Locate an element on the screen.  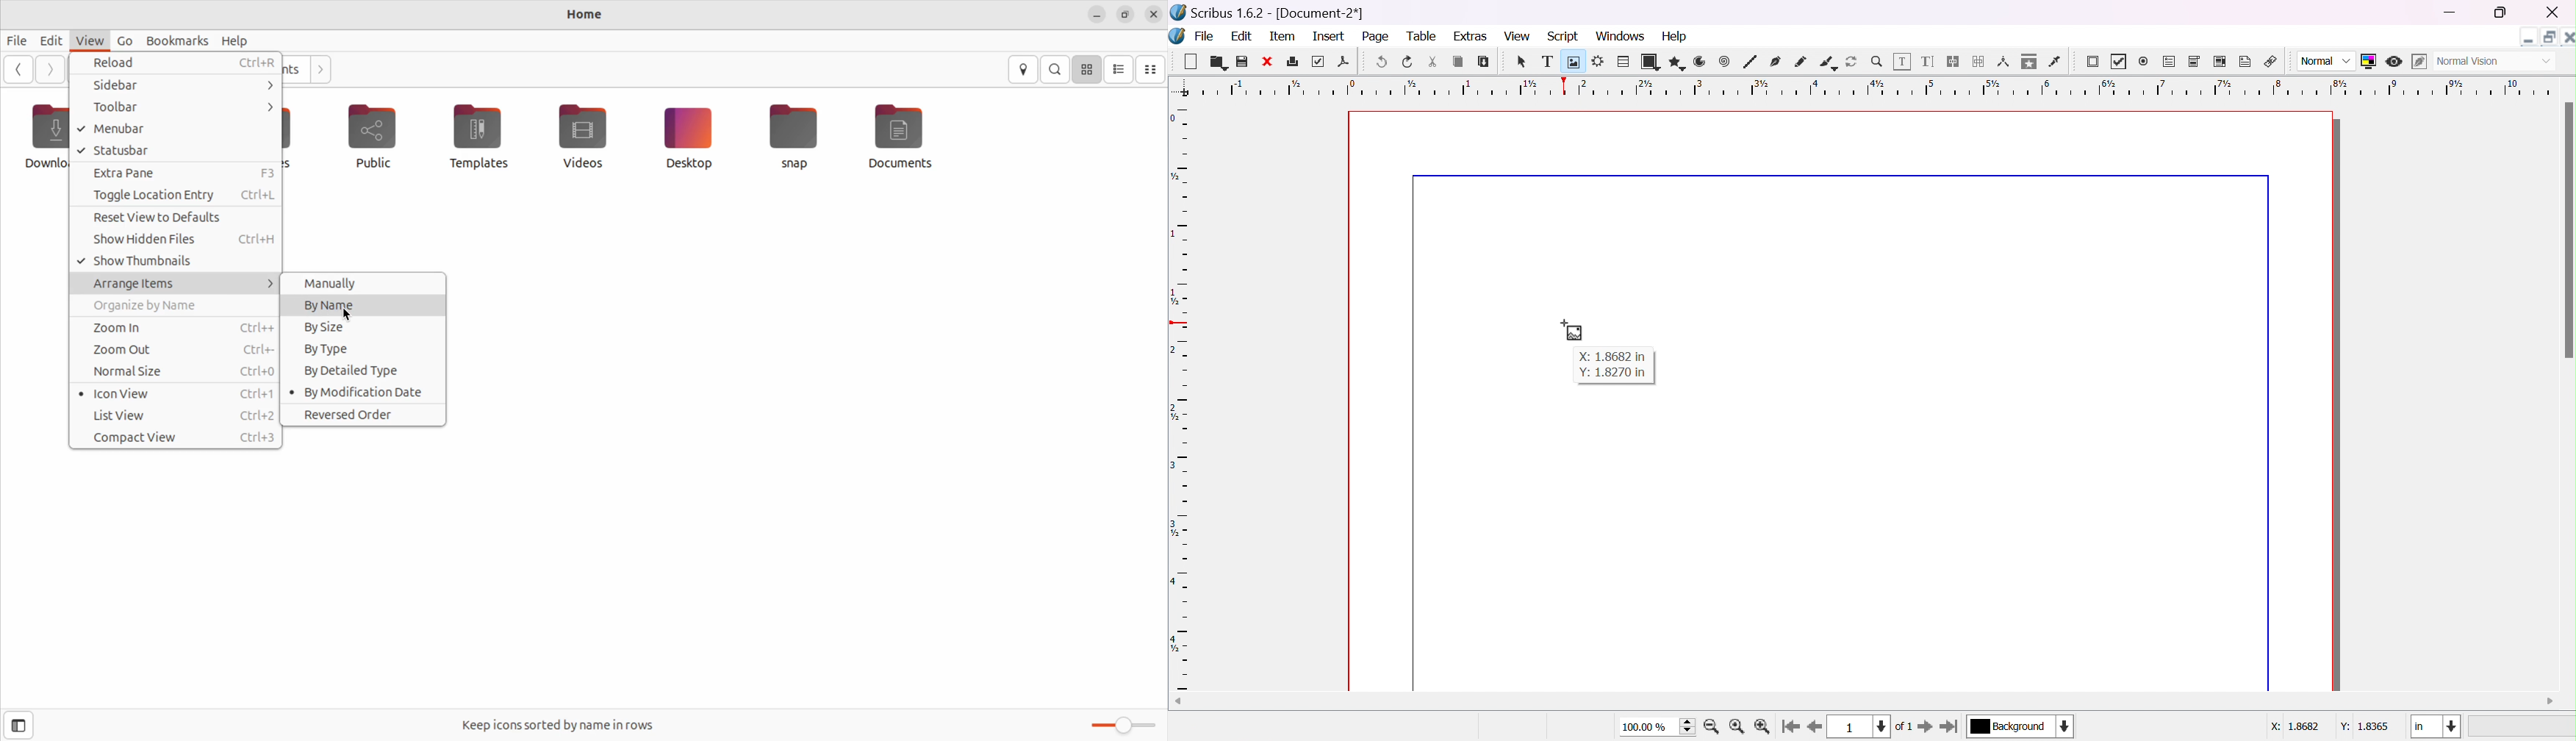
link text frames is located at coordinates (1954, 62).